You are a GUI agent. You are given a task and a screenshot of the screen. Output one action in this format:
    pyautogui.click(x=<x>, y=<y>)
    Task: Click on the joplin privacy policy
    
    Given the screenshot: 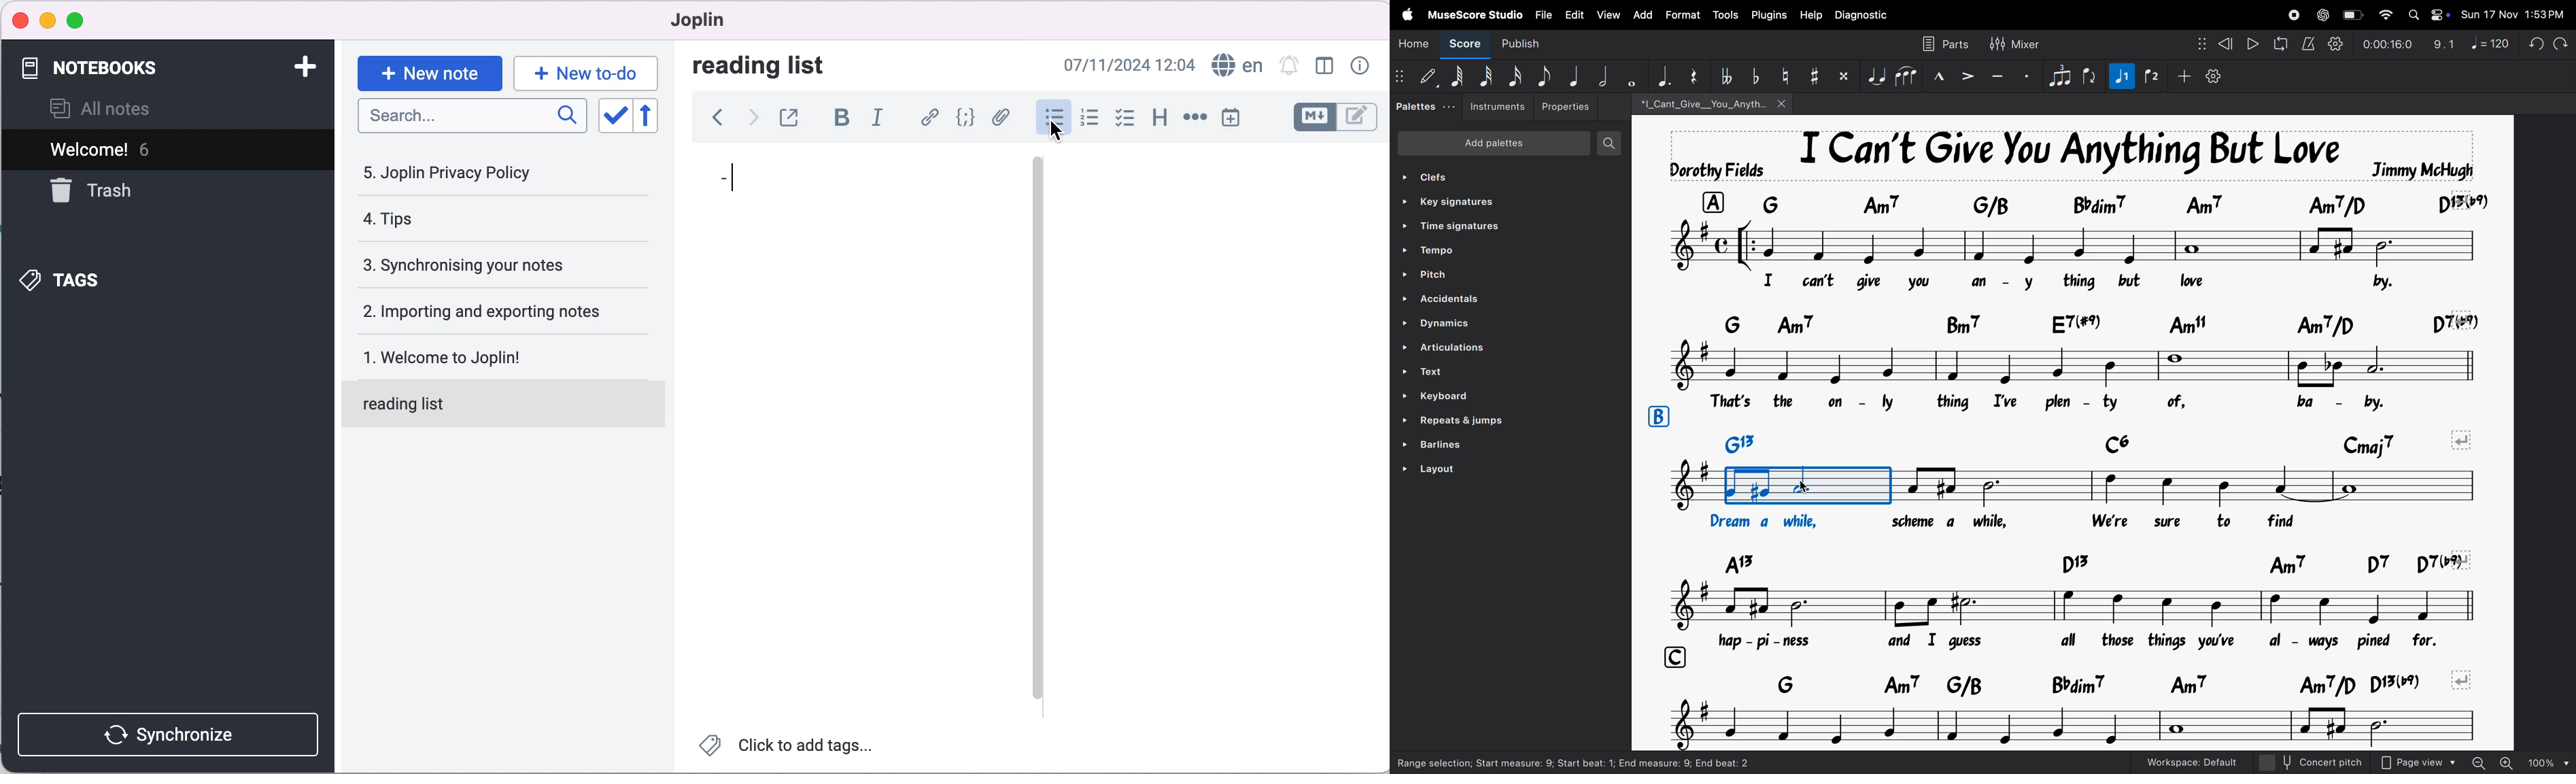 What is the action you would take?
    pyautogui.click(x=475, y=178)
    